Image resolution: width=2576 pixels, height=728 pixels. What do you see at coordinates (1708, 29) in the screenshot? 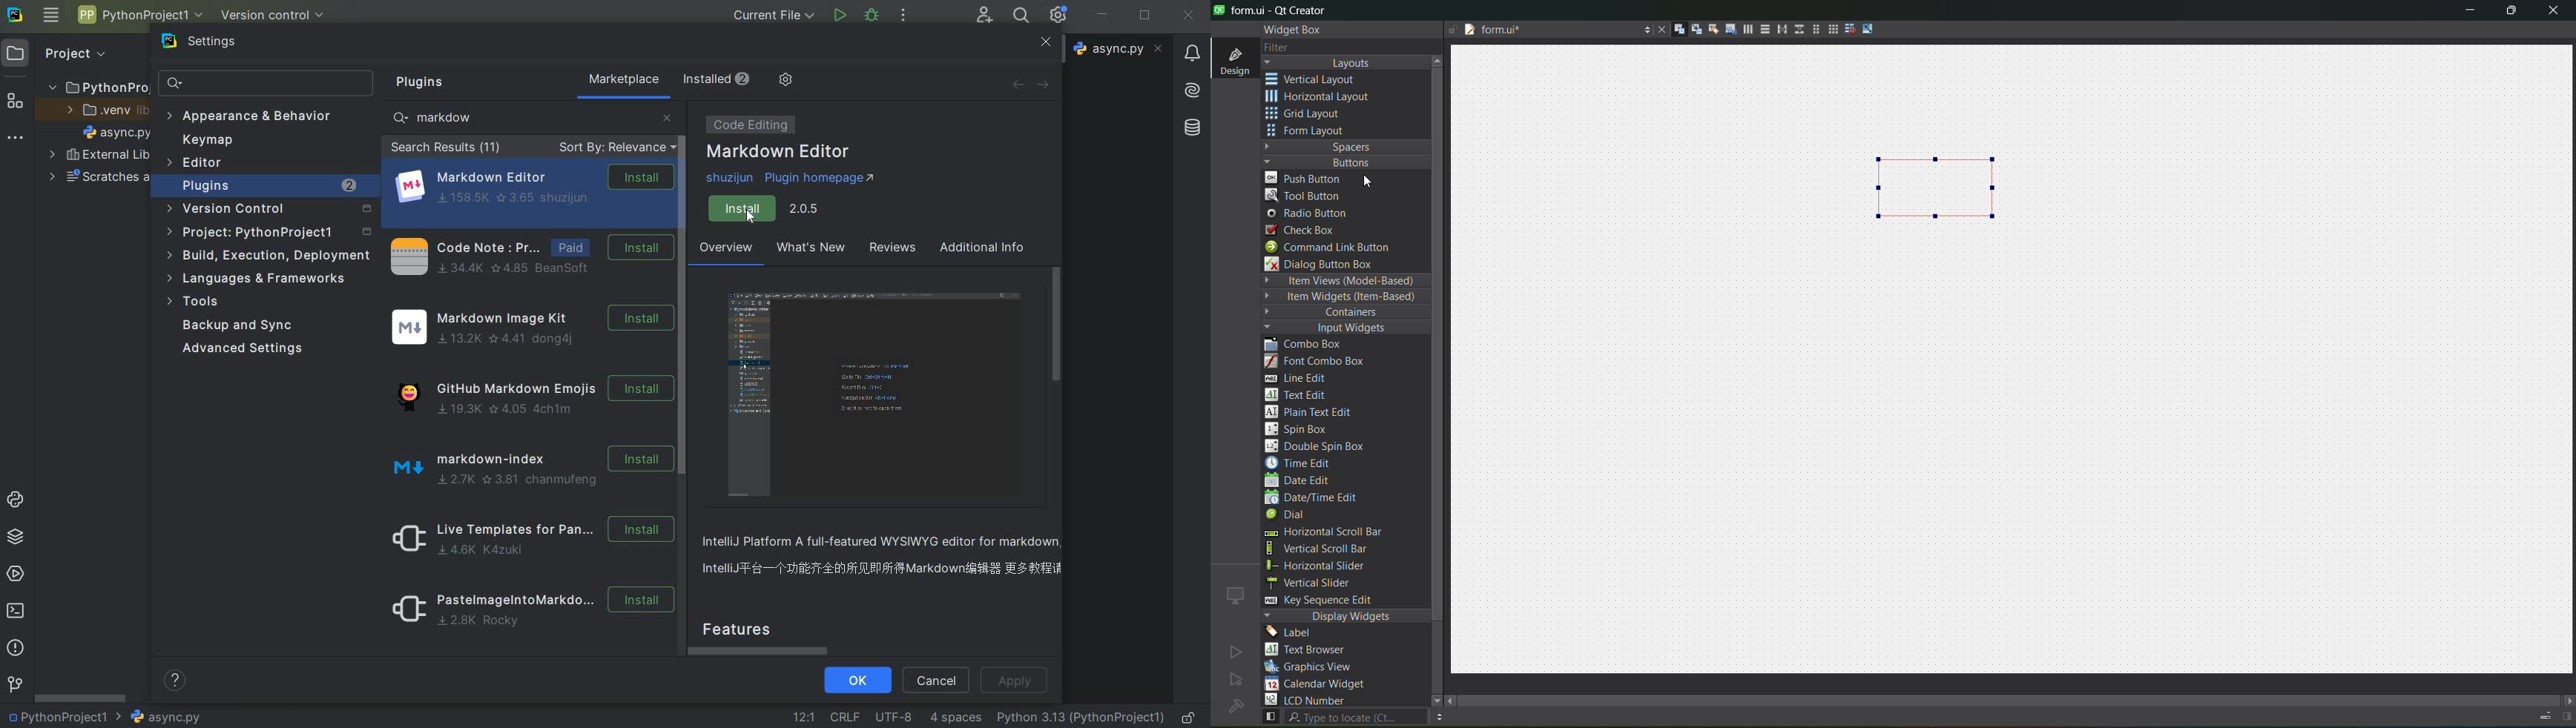
I see `edit buddies` at bounding box center [1708, 29].